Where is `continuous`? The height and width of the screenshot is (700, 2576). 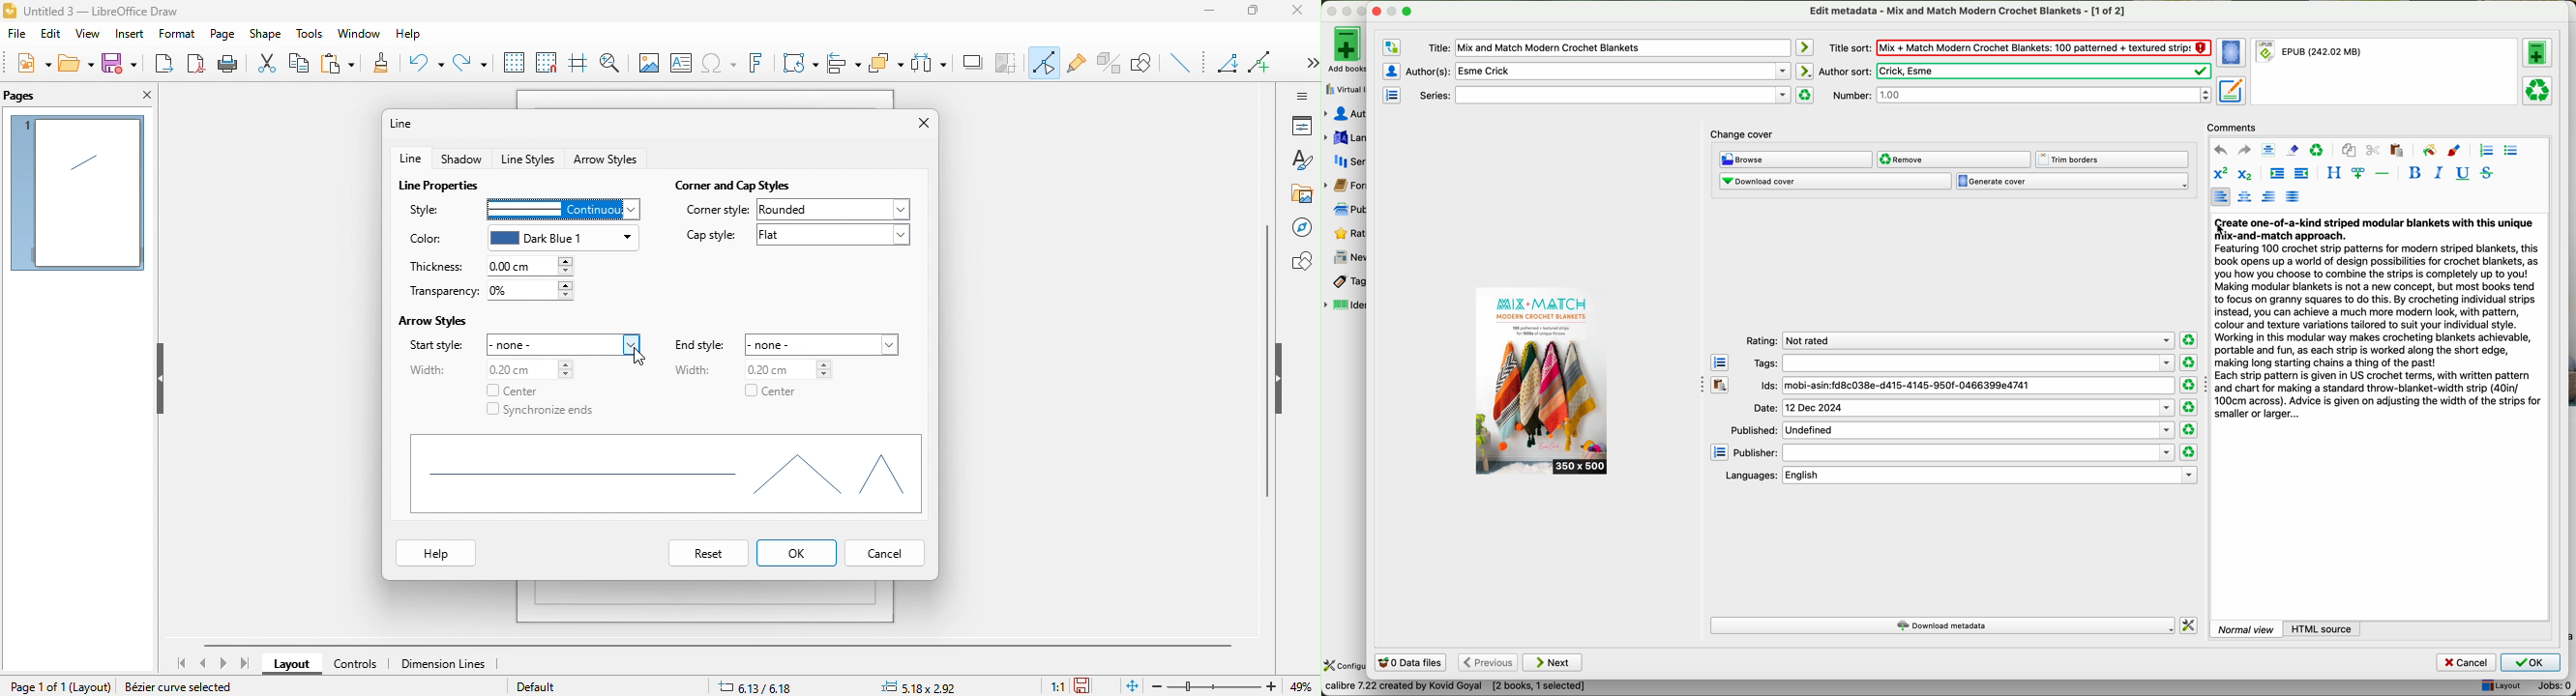
continuous is located at coordinates (560, 208).